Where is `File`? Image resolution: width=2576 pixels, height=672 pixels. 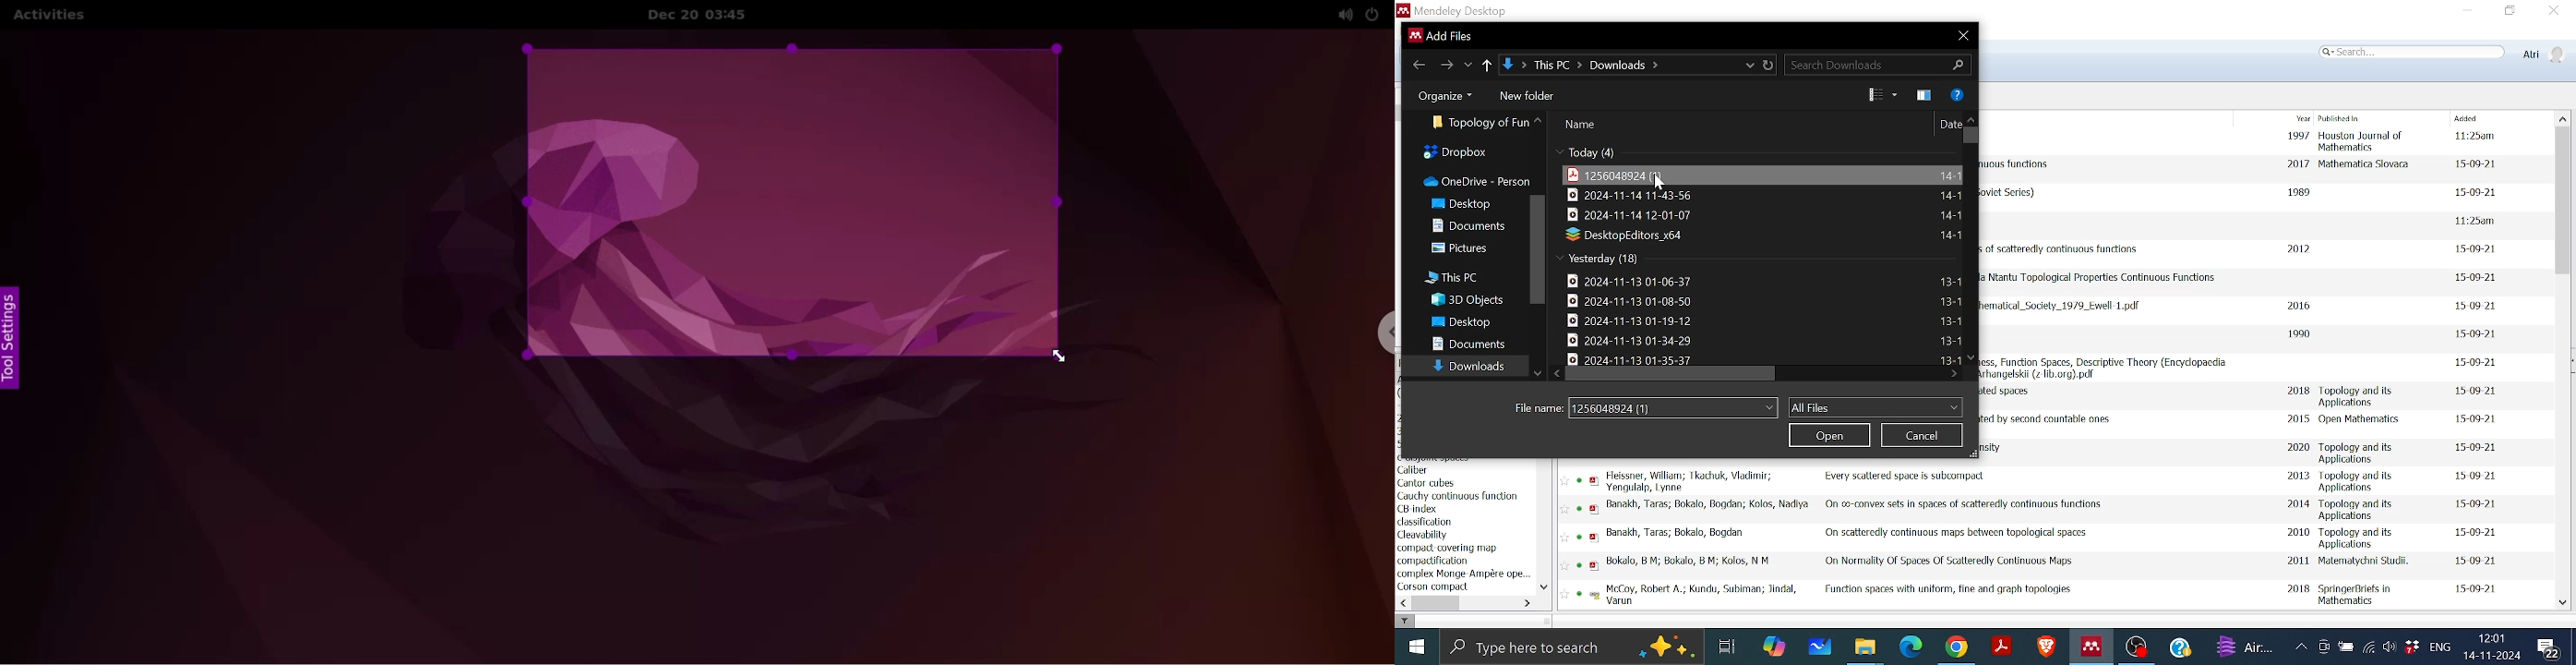 File is located at coordinates (1949, 281).